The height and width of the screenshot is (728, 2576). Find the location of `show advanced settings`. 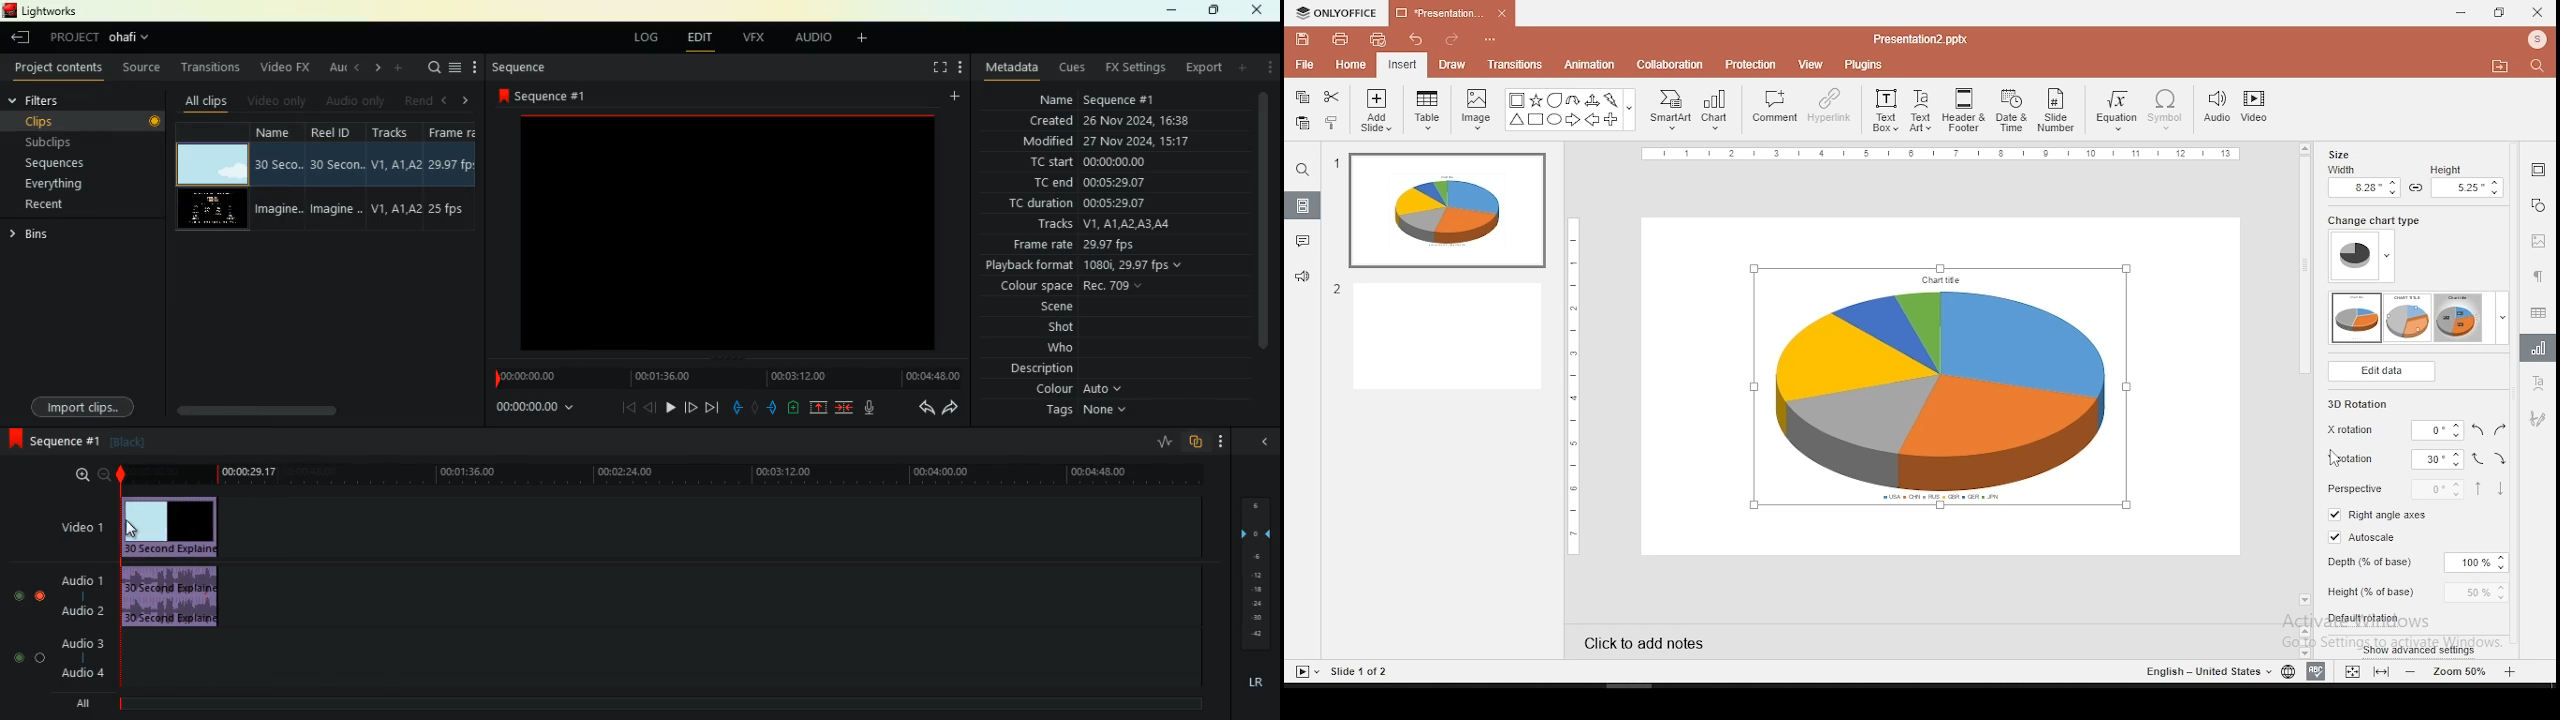

show advanced settings is located at coordinates (2419, 648).